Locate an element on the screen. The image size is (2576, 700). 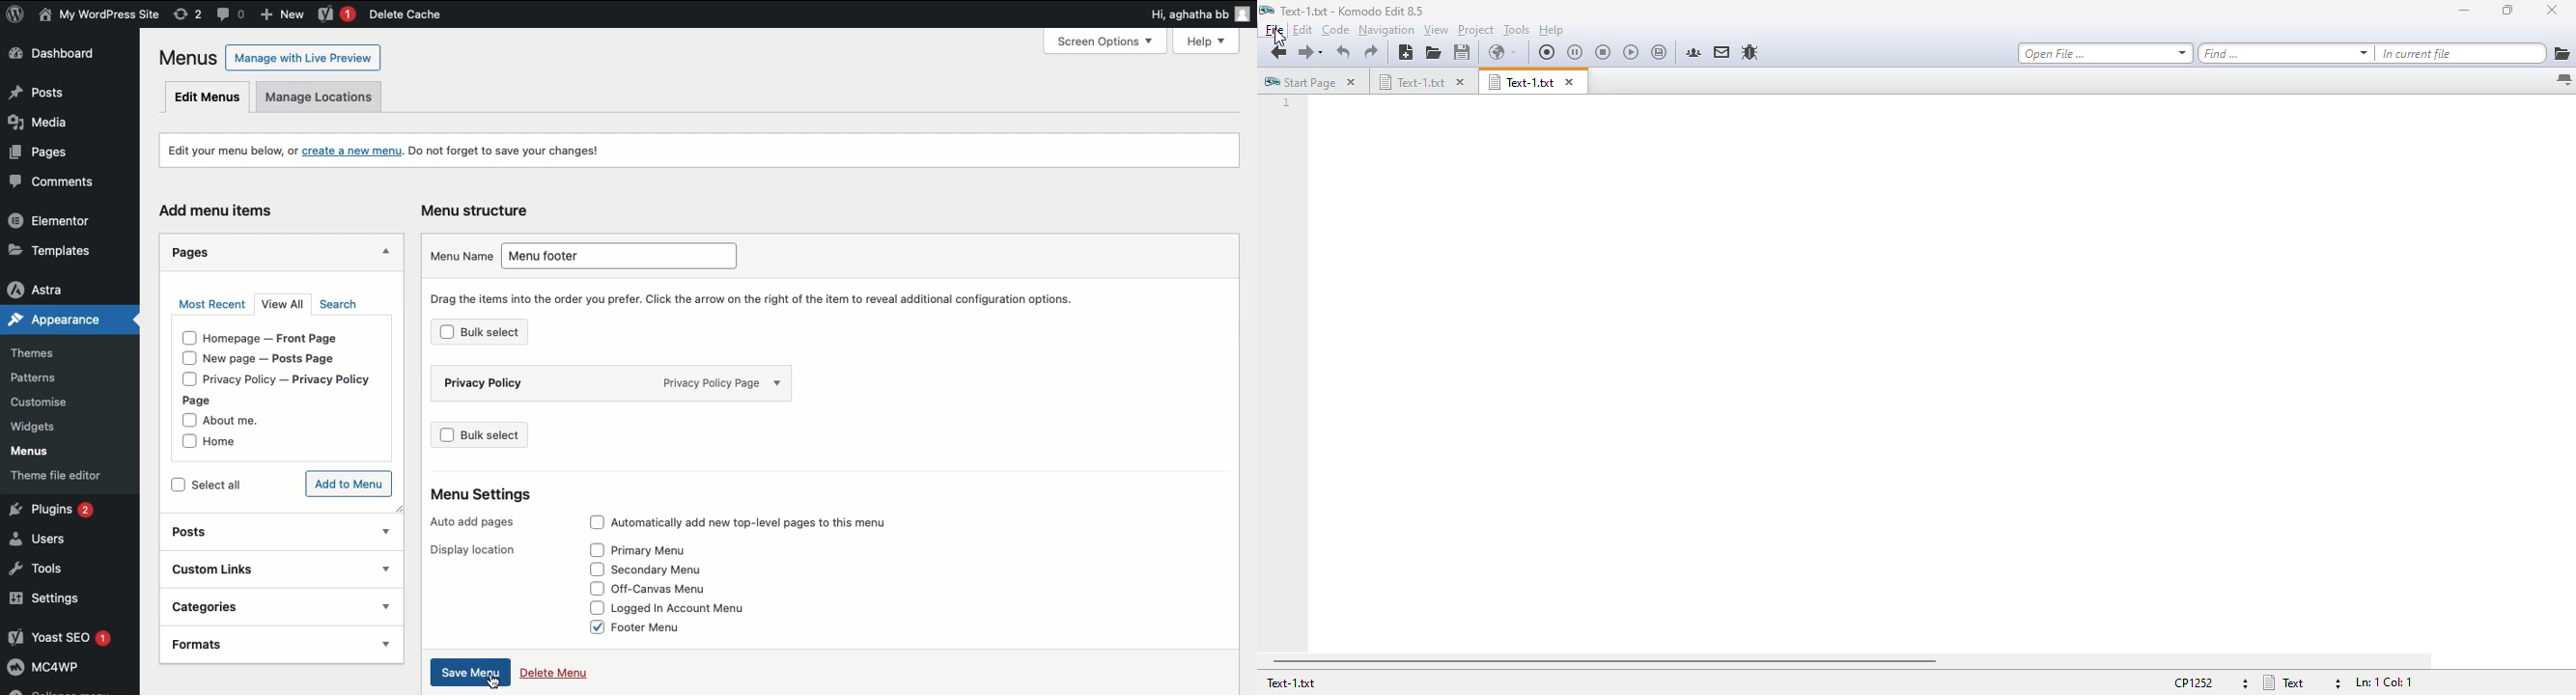
text-1 is located at coordinates (1521, 81).